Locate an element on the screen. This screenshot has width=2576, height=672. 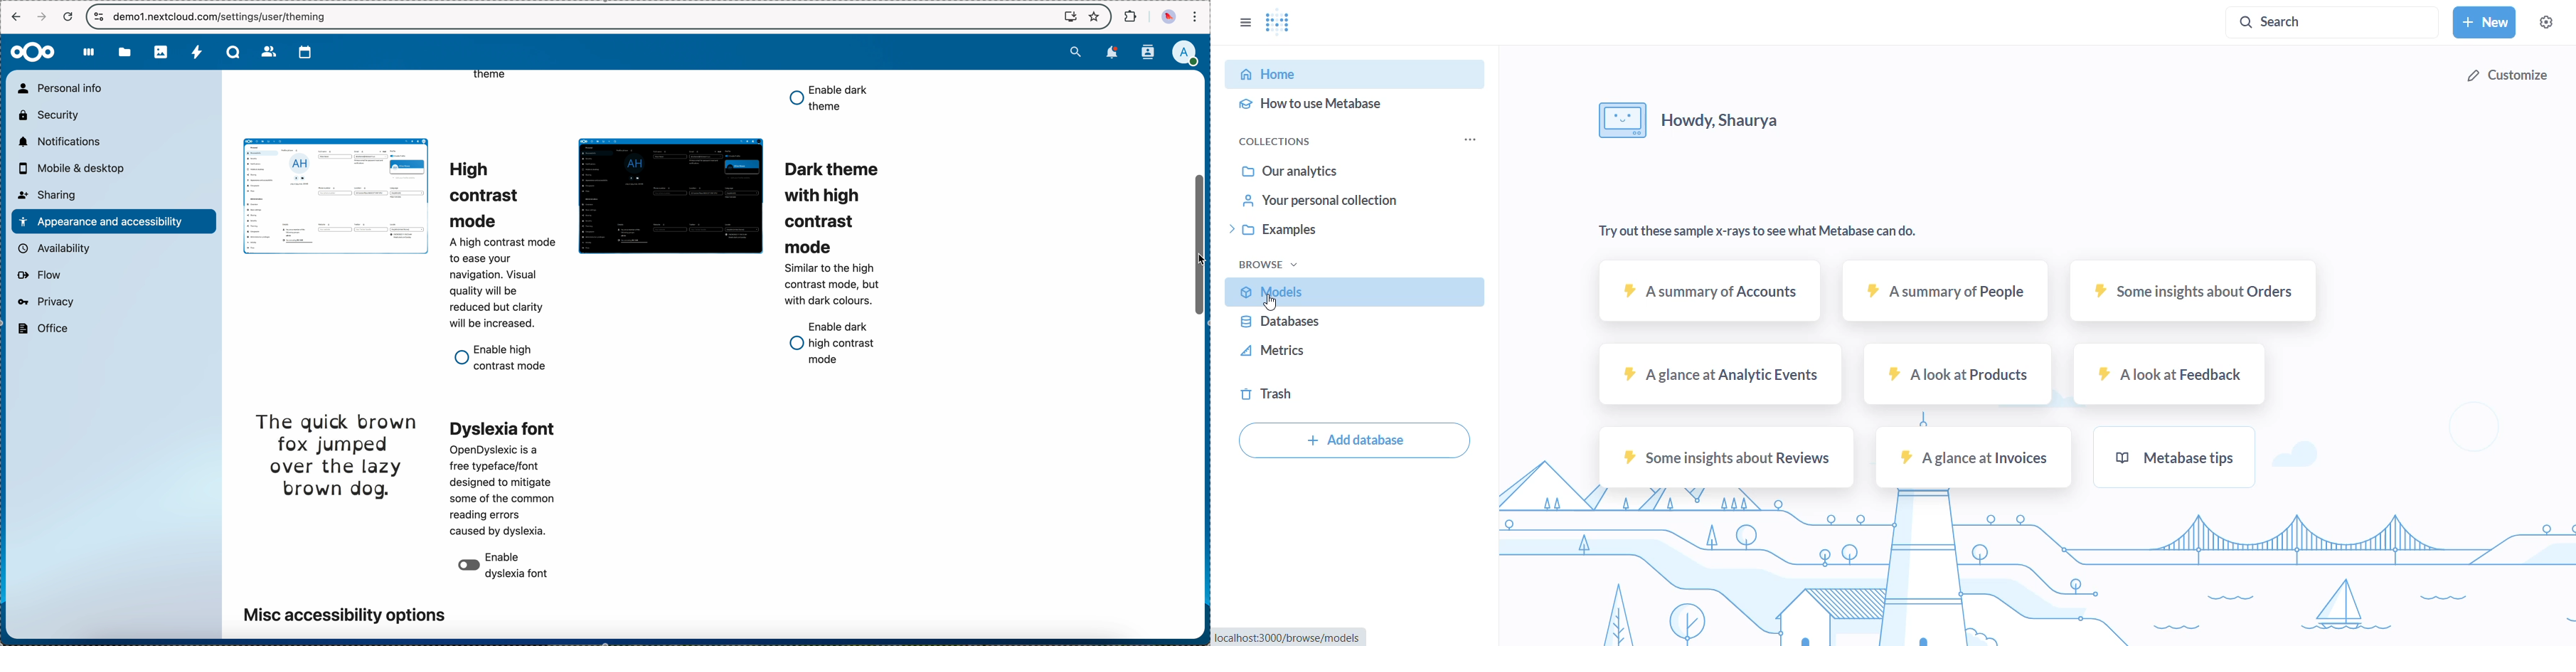
theme is located at coordinates (490, 79).